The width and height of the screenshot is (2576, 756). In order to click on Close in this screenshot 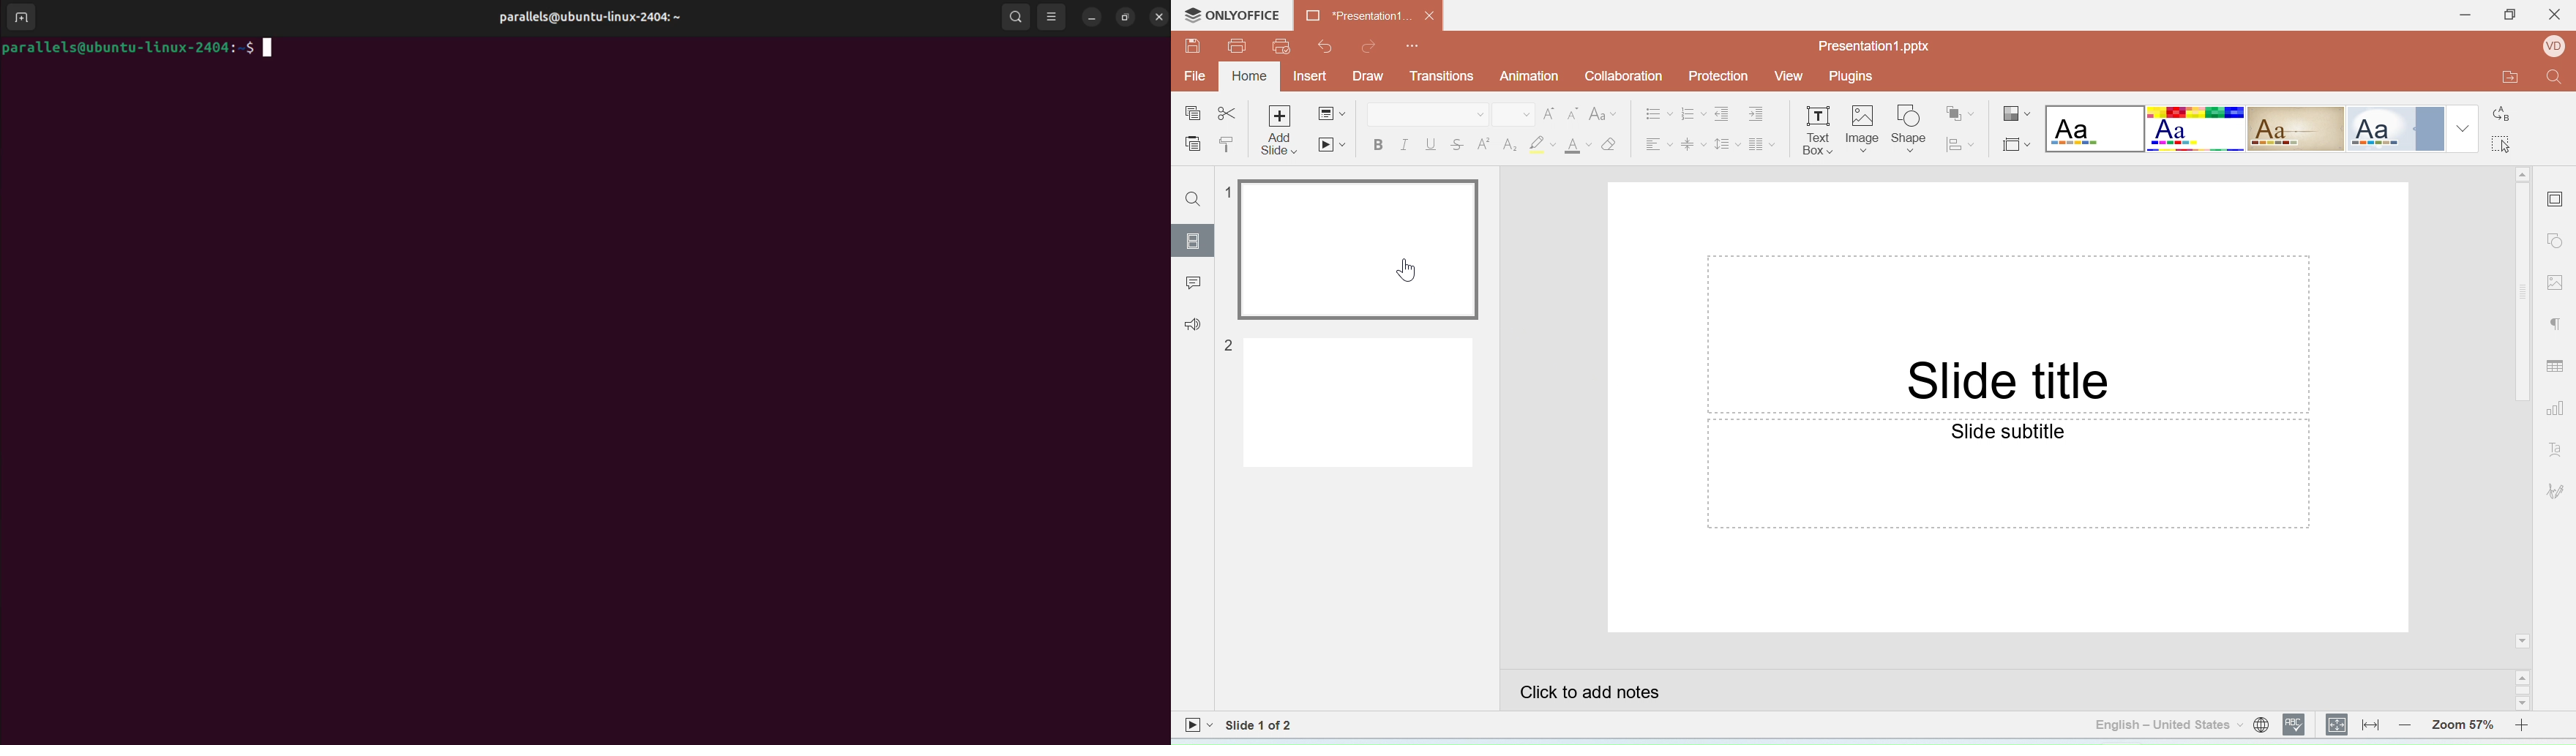, I will do `click(2553, 18)`.